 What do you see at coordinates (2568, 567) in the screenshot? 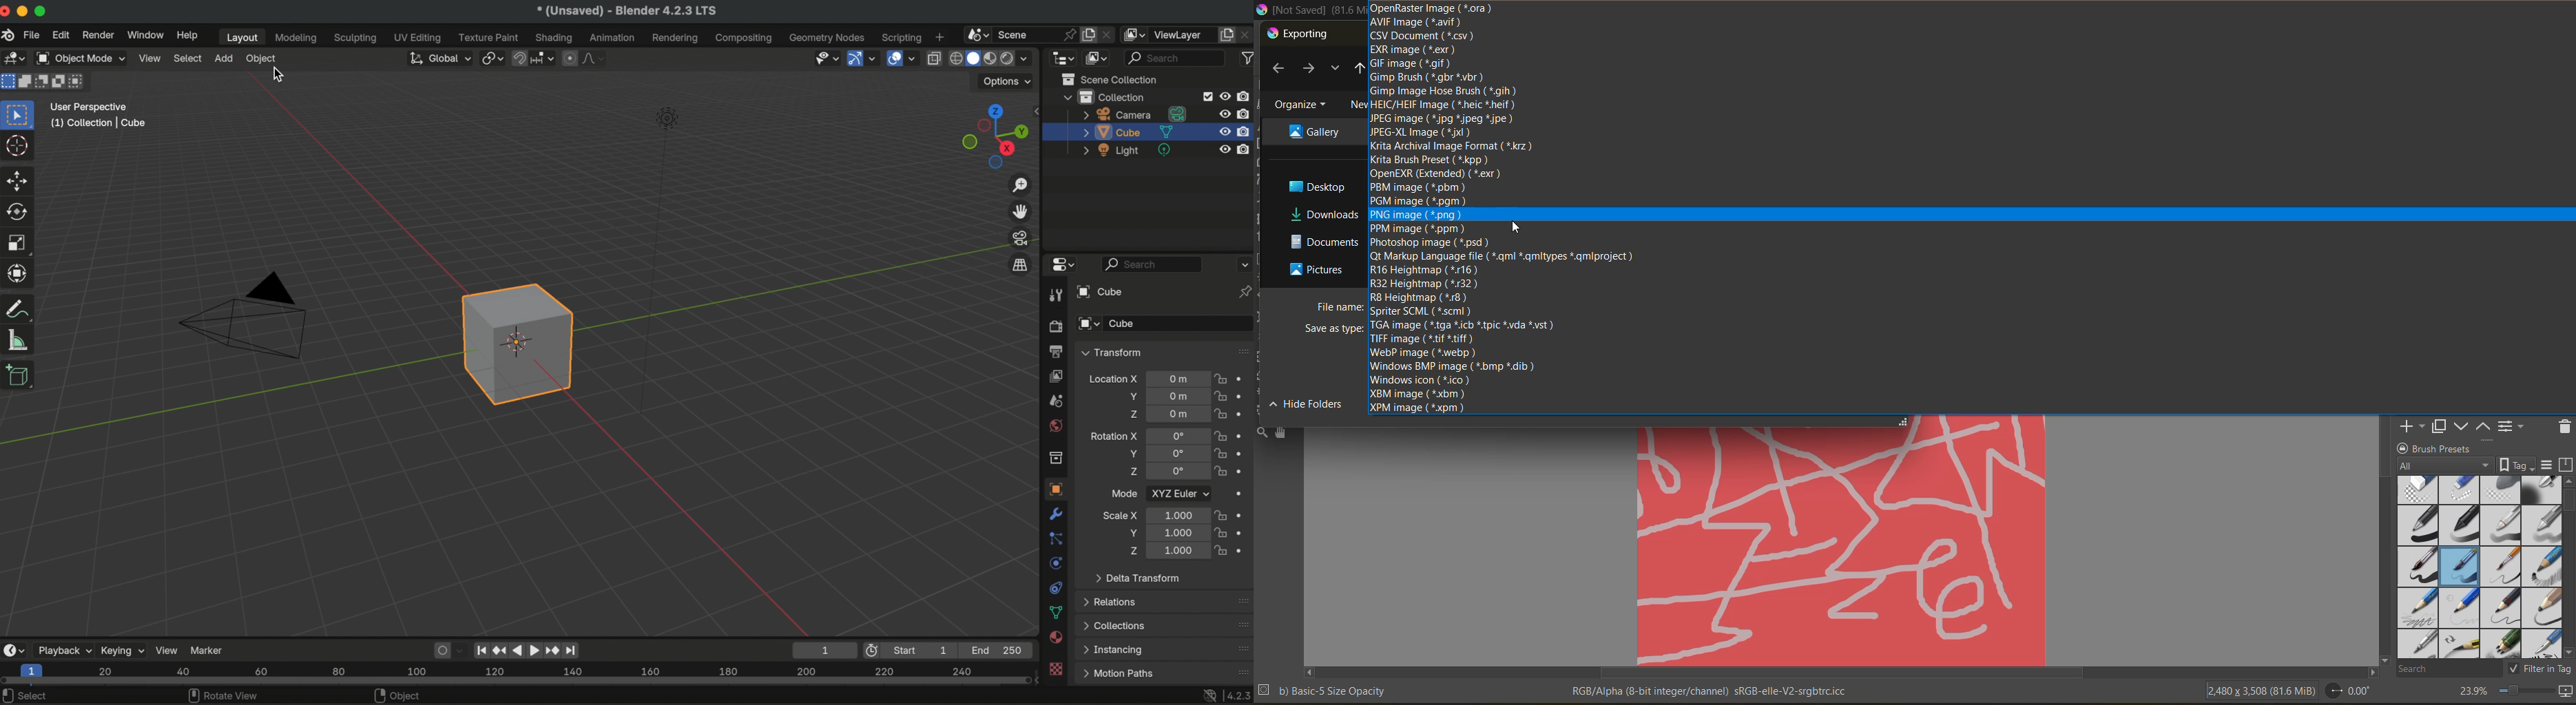
I see `vertical scroll bar` at bounding box center [2568, 567].